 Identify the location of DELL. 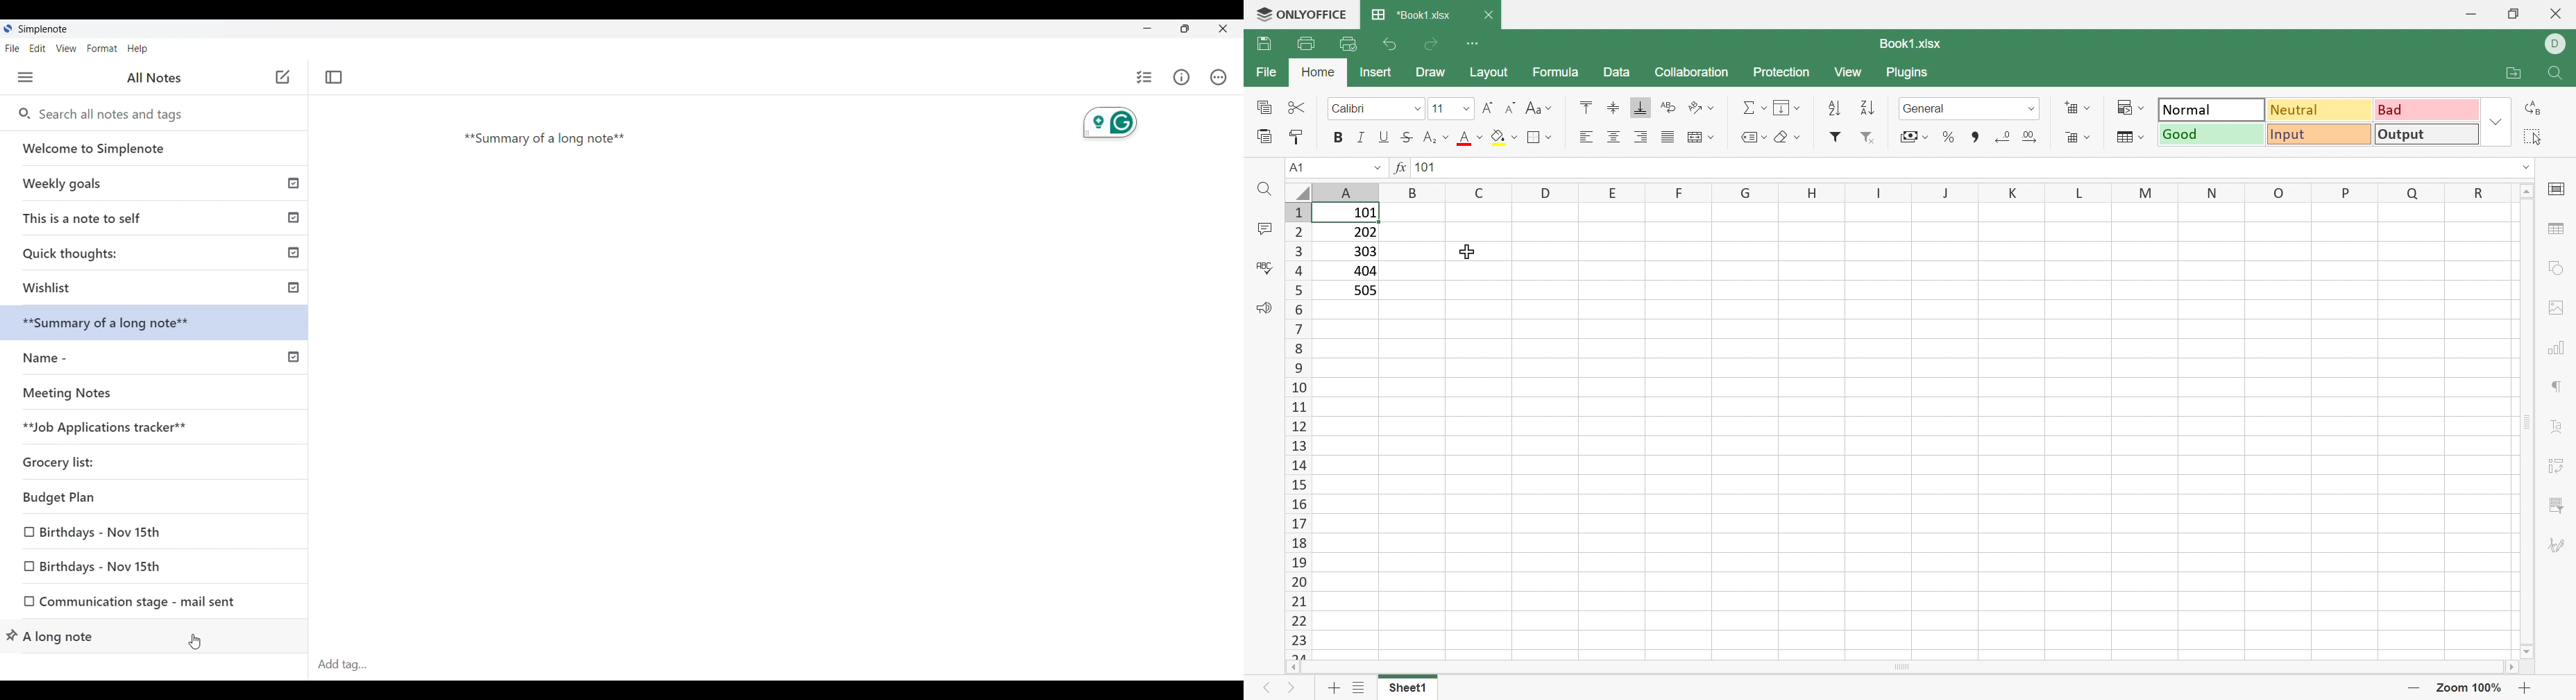
(2557, 44).